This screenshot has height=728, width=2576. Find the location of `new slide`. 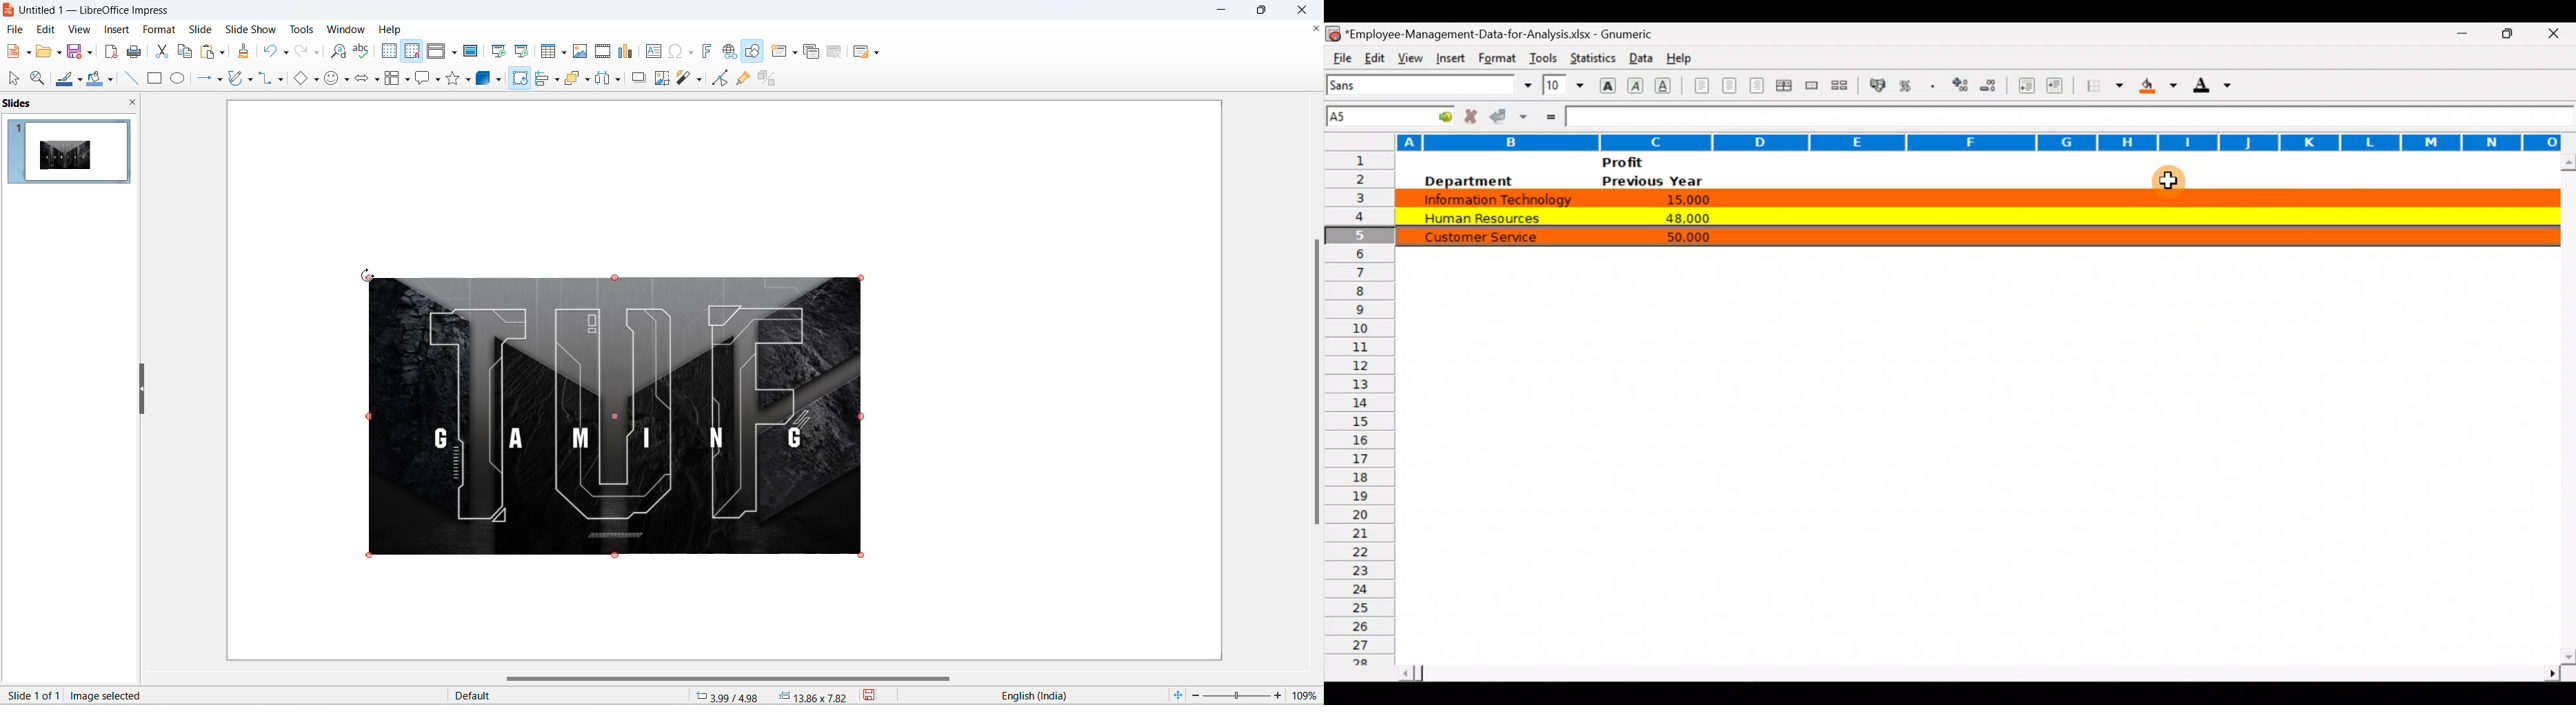

new slide is located at coordinates (779, 51).